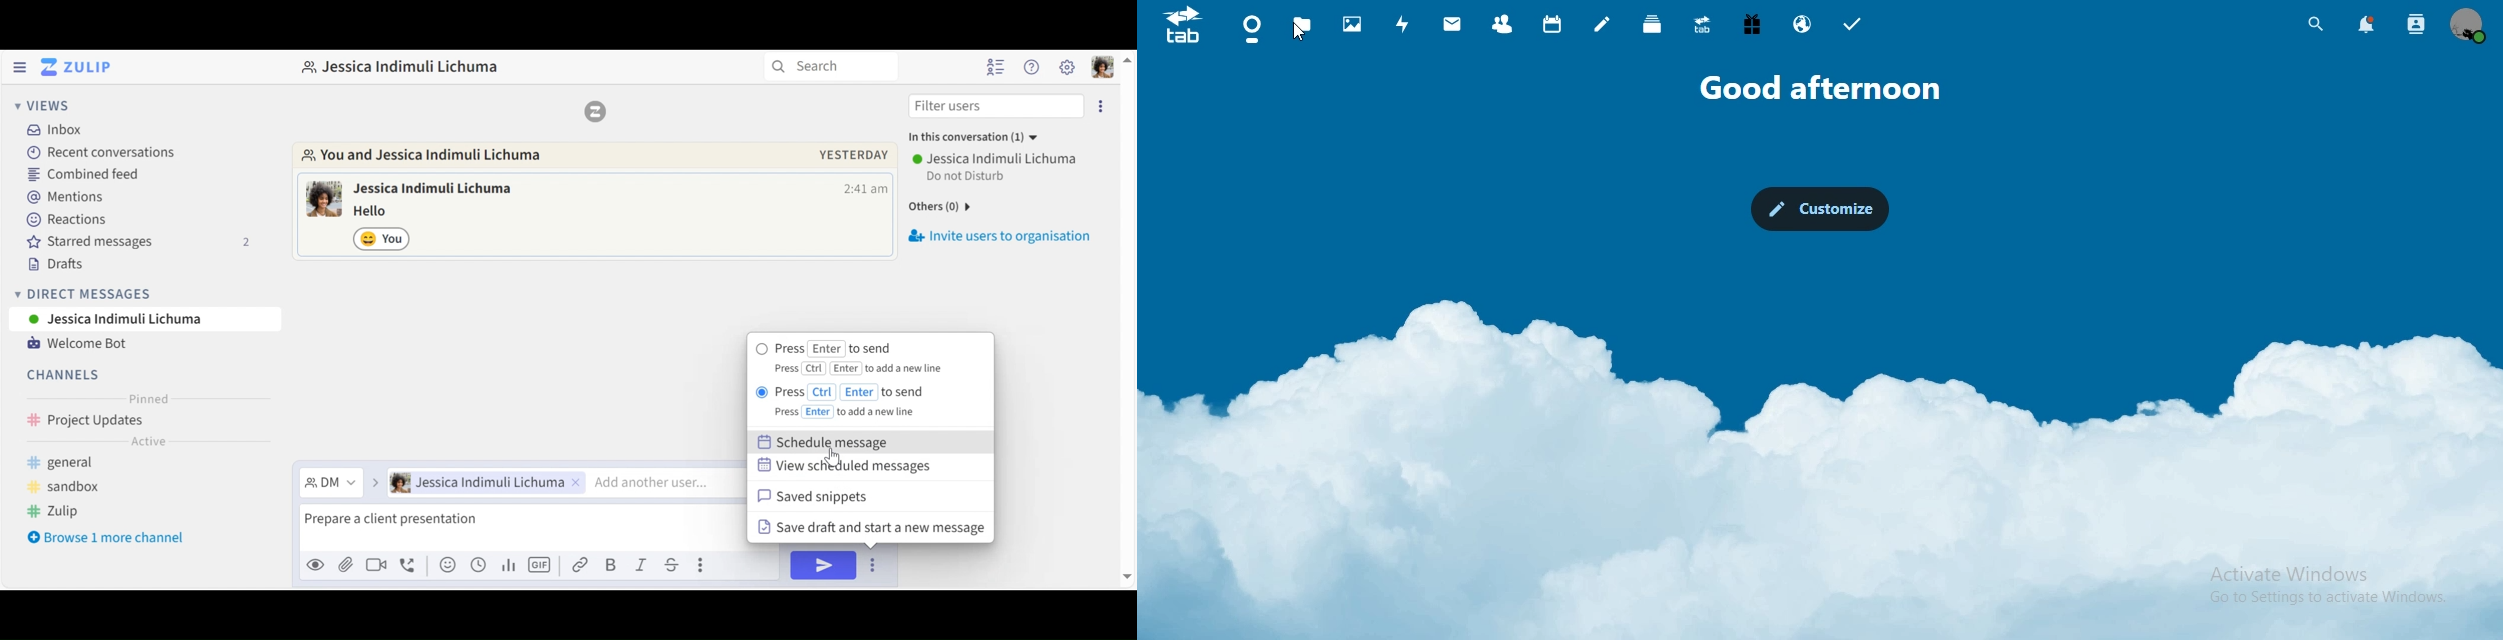 The width and height of the screenshot is (2520, 644). Describe the element at coordinates (1251, 29) in the screenshot. I see `dashboard` at that location.